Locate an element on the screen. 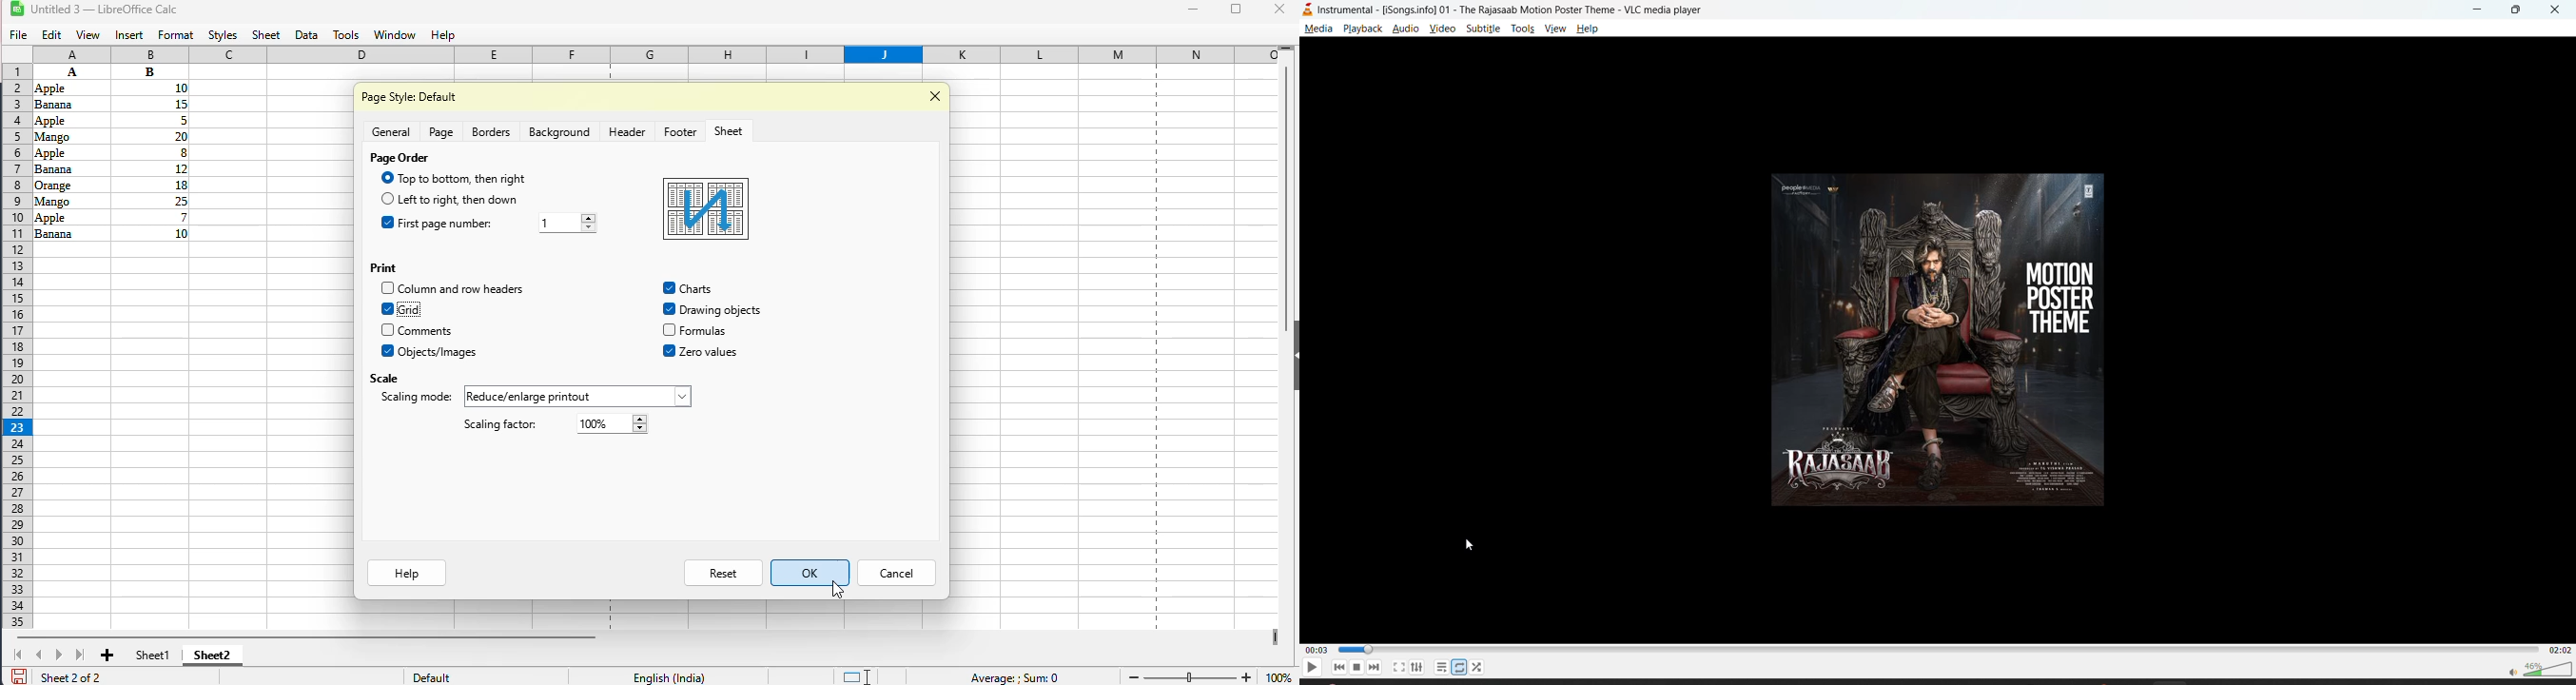 This screenshot has height=700, width=2576. click to save document is located at coordinates (18, 675).